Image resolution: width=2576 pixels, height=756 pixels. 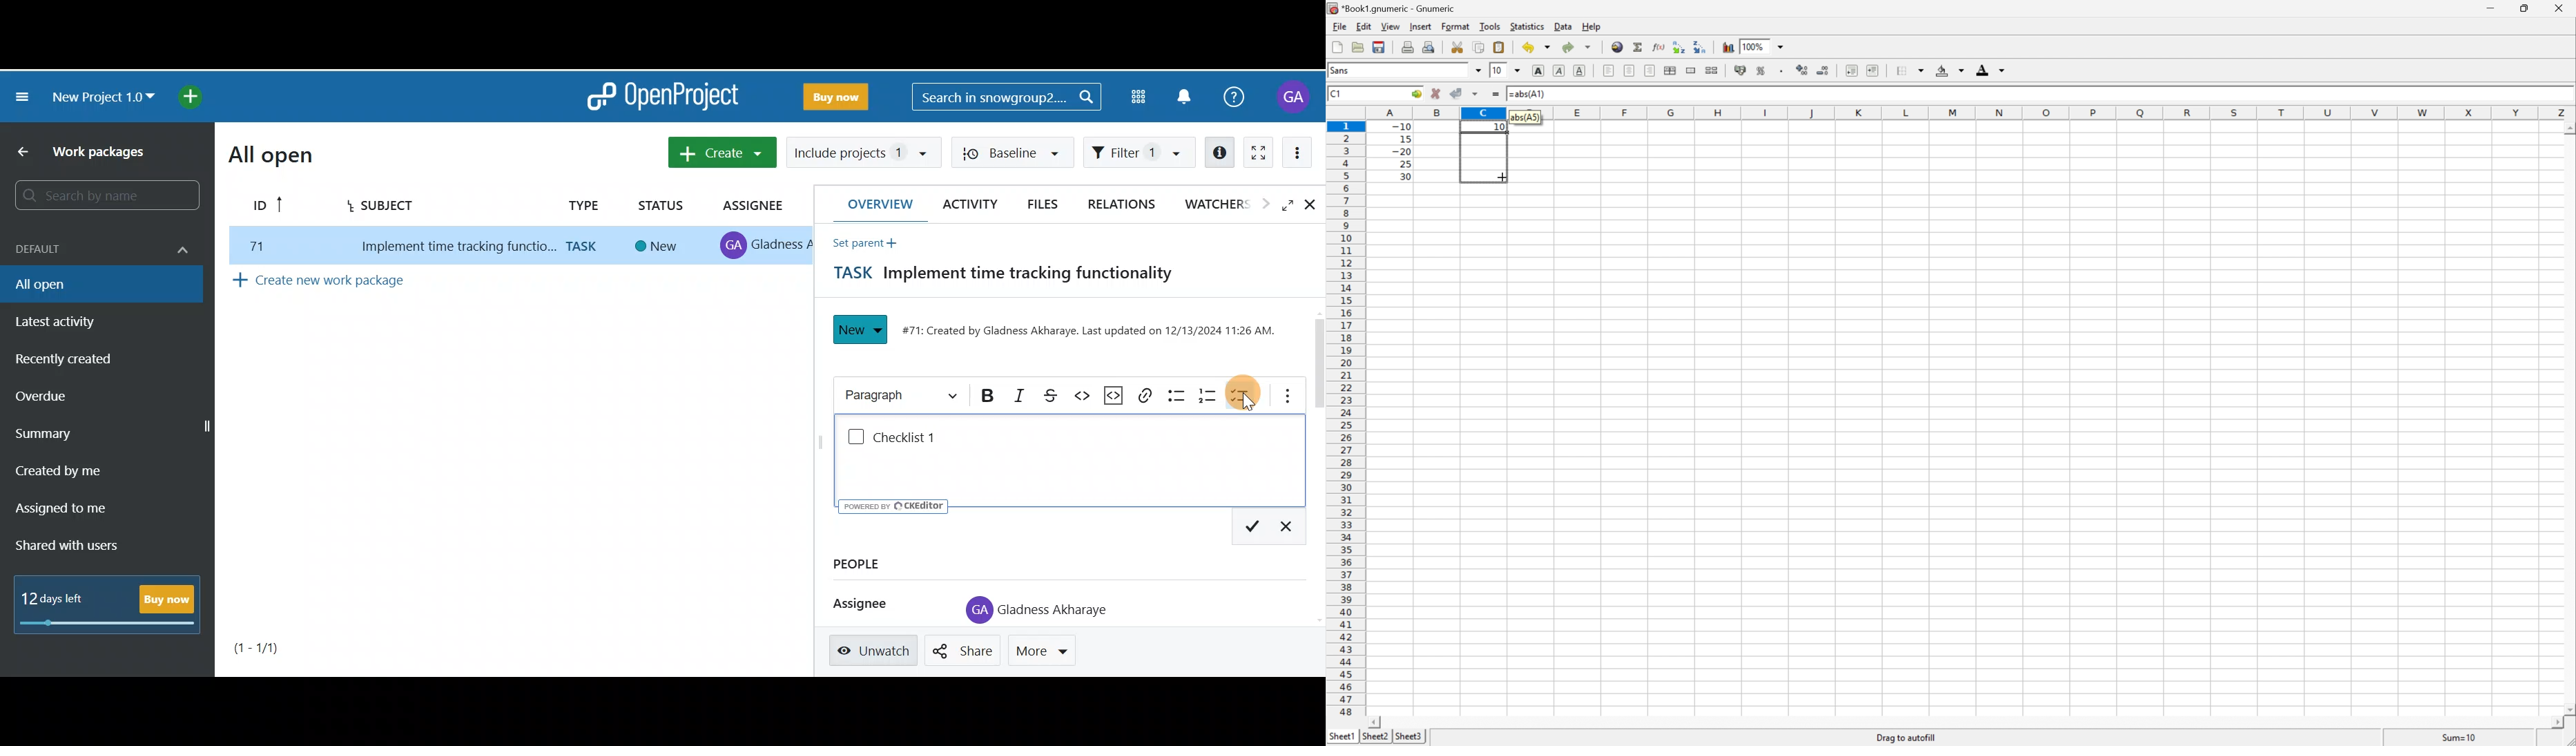 What do you see at coordinates (1457, 25) in the screenshot?
I see `Format` at bounding box center [1457, 25].